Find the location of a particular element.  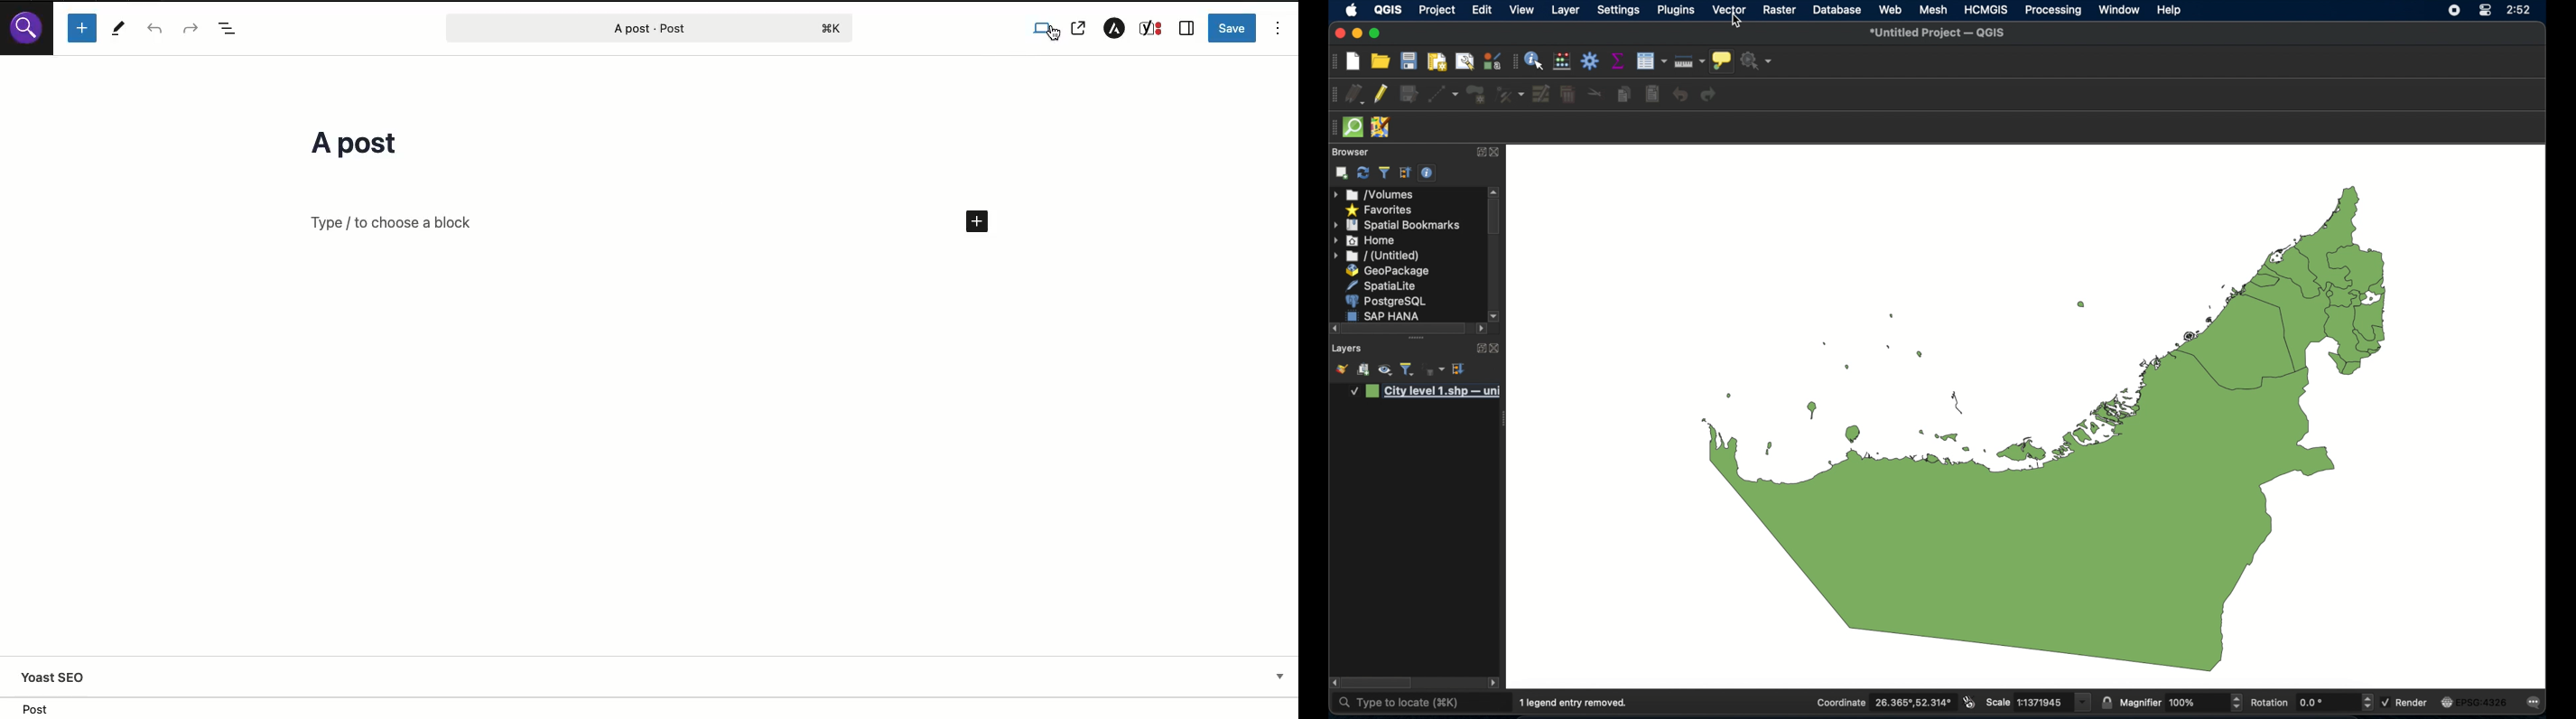

Add new block is located at coordinates (84, 29).